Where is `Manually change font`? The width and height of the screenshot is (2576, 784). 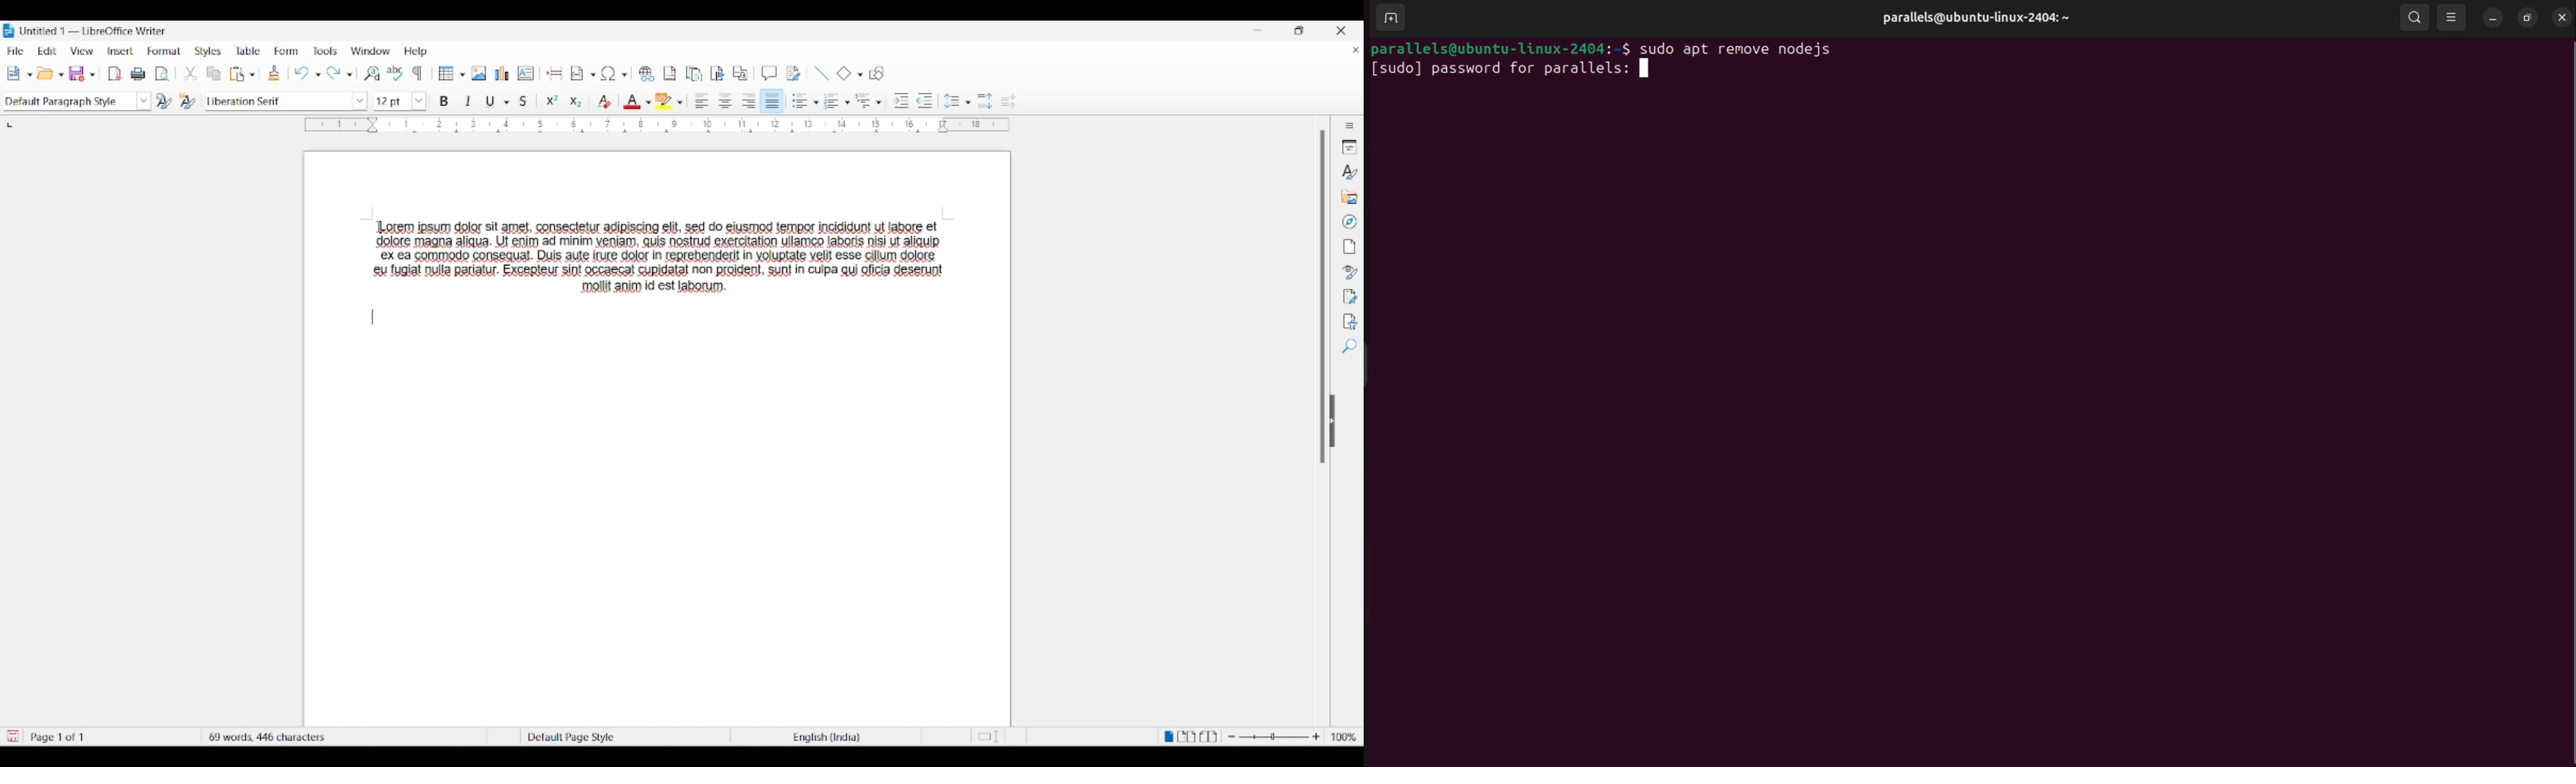 Manually change font is located at coordinates (276, 102).